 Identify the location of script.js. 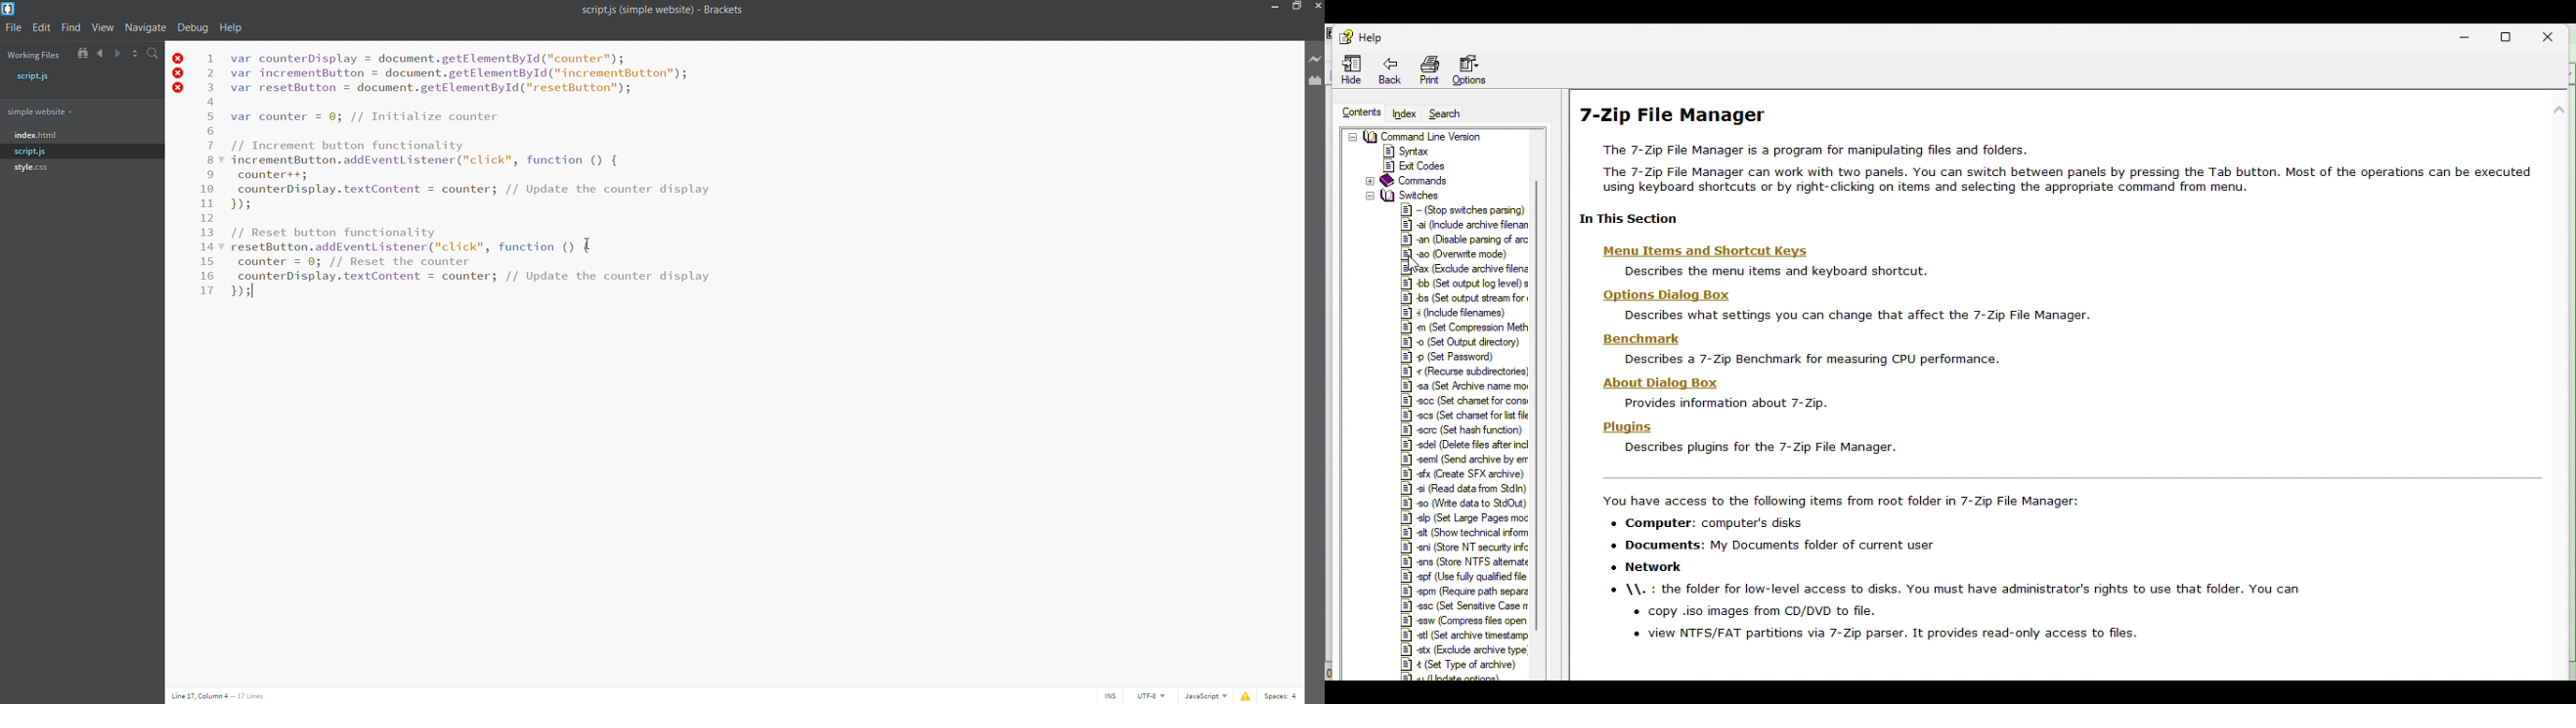
(86, 78).